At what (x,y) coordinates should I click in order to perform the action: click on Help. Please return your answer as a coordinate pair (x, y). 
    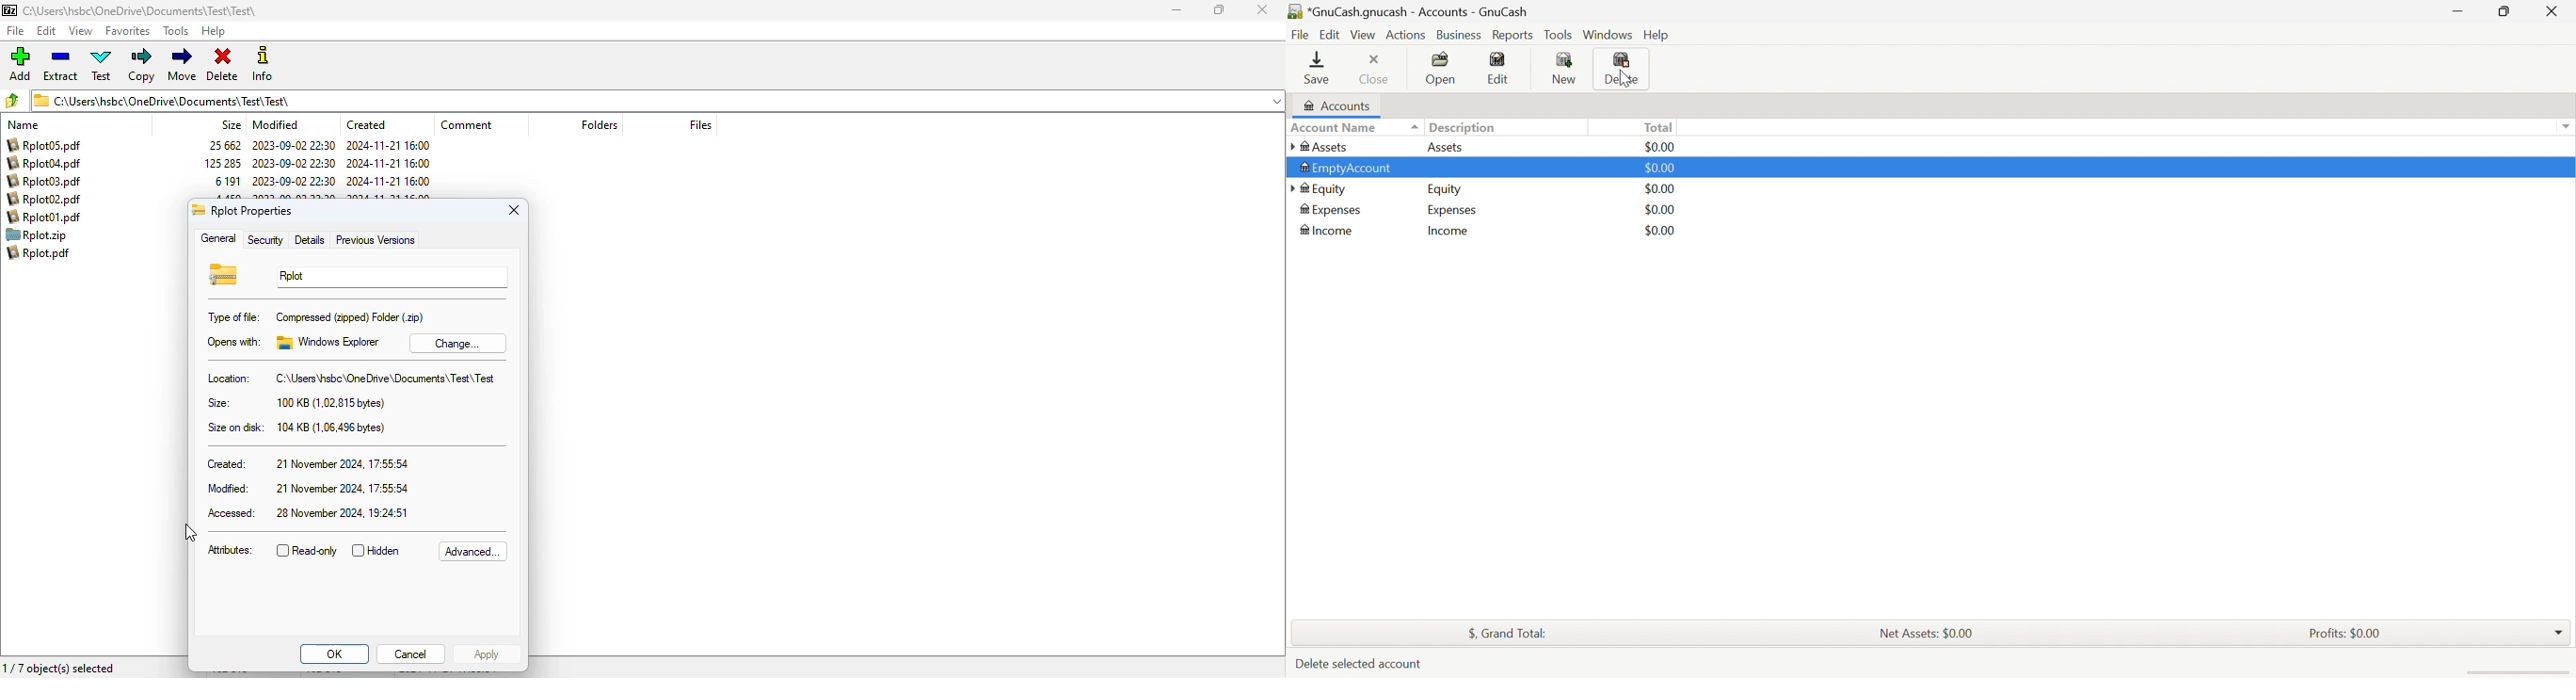
    Looking at the image, I should click on (1657, 34).